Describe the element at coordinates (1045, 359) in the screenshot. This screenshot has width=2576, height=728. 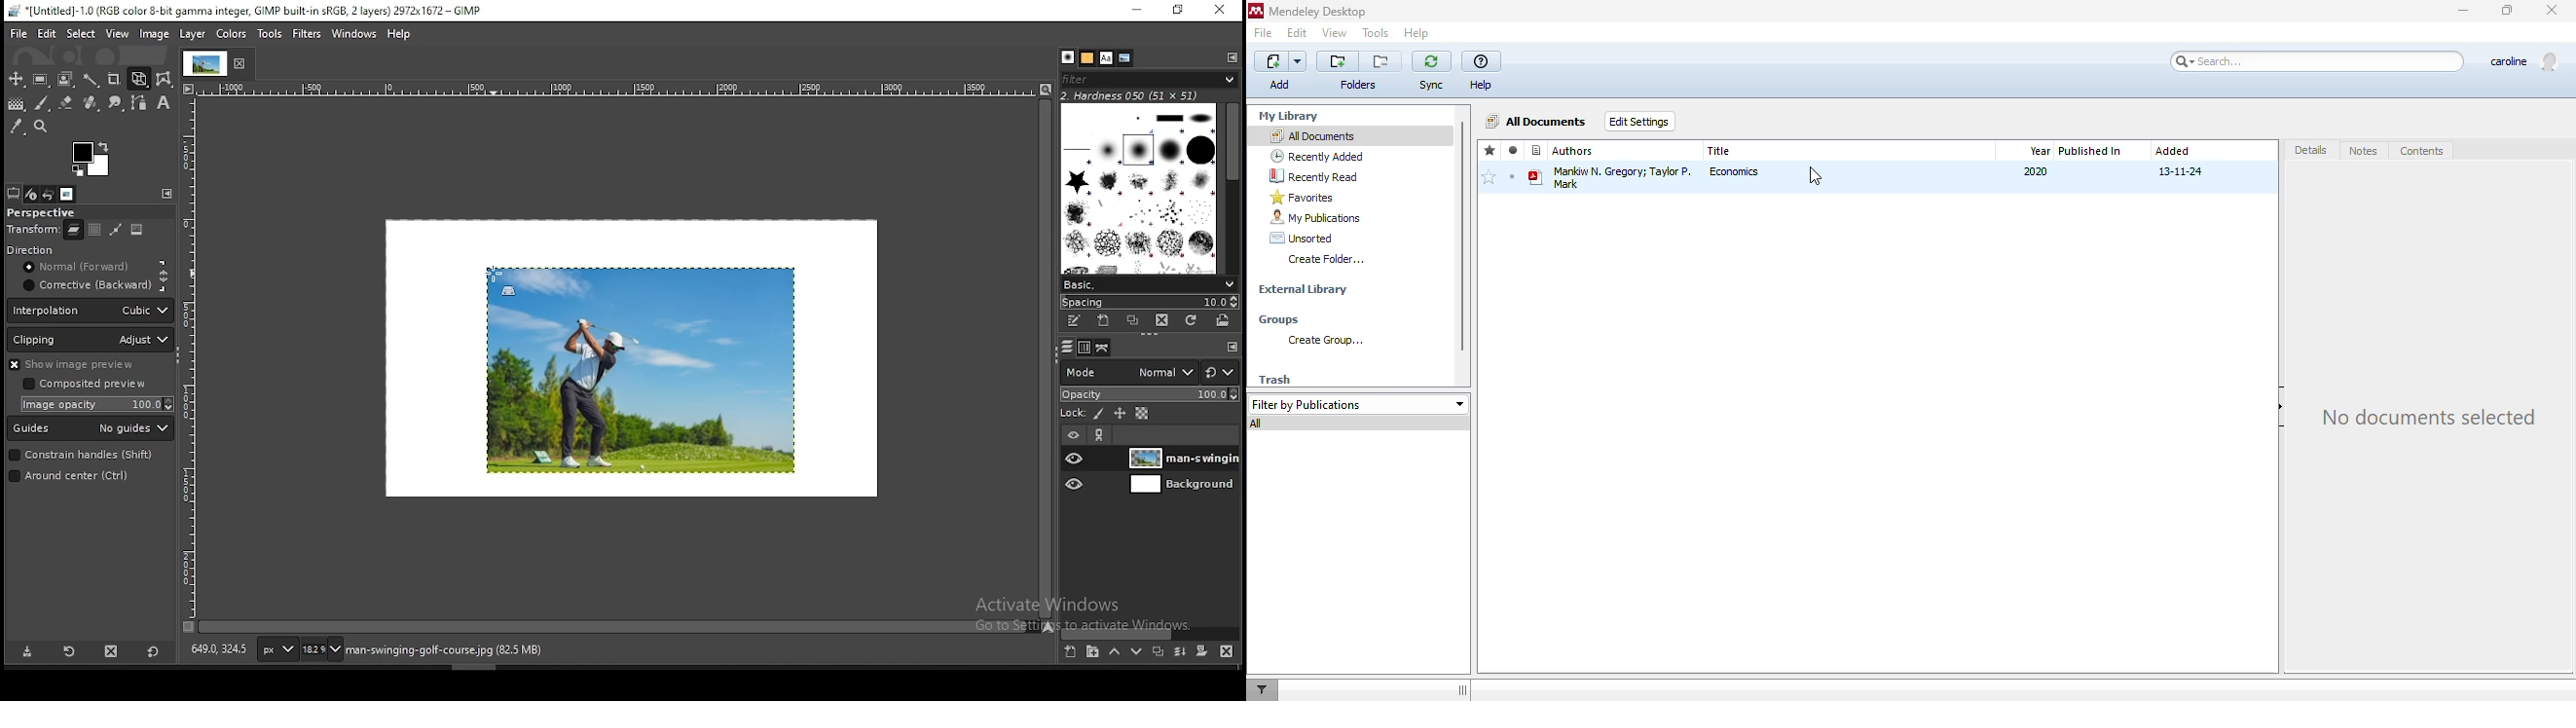
I see `scroll bar` at that location.